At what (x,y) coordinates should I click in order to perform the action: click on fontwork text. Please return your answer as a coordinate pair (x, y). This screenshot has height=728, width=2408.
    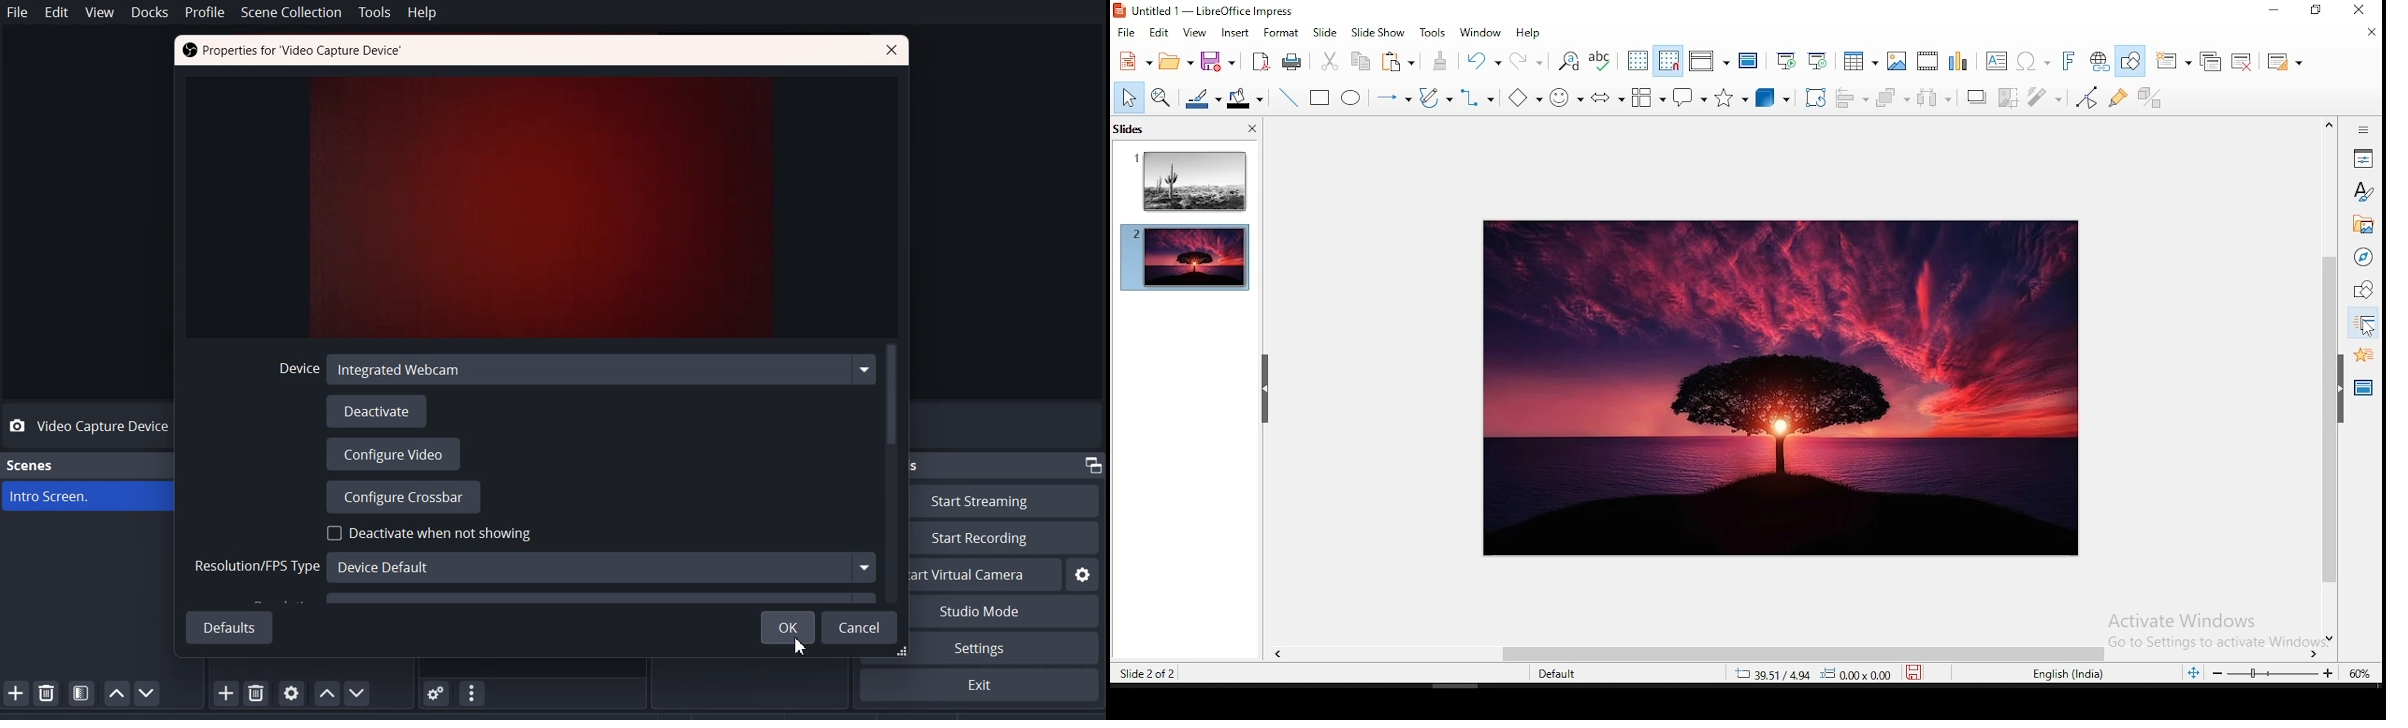
    Looking at the image, I should click on (2067, 62).